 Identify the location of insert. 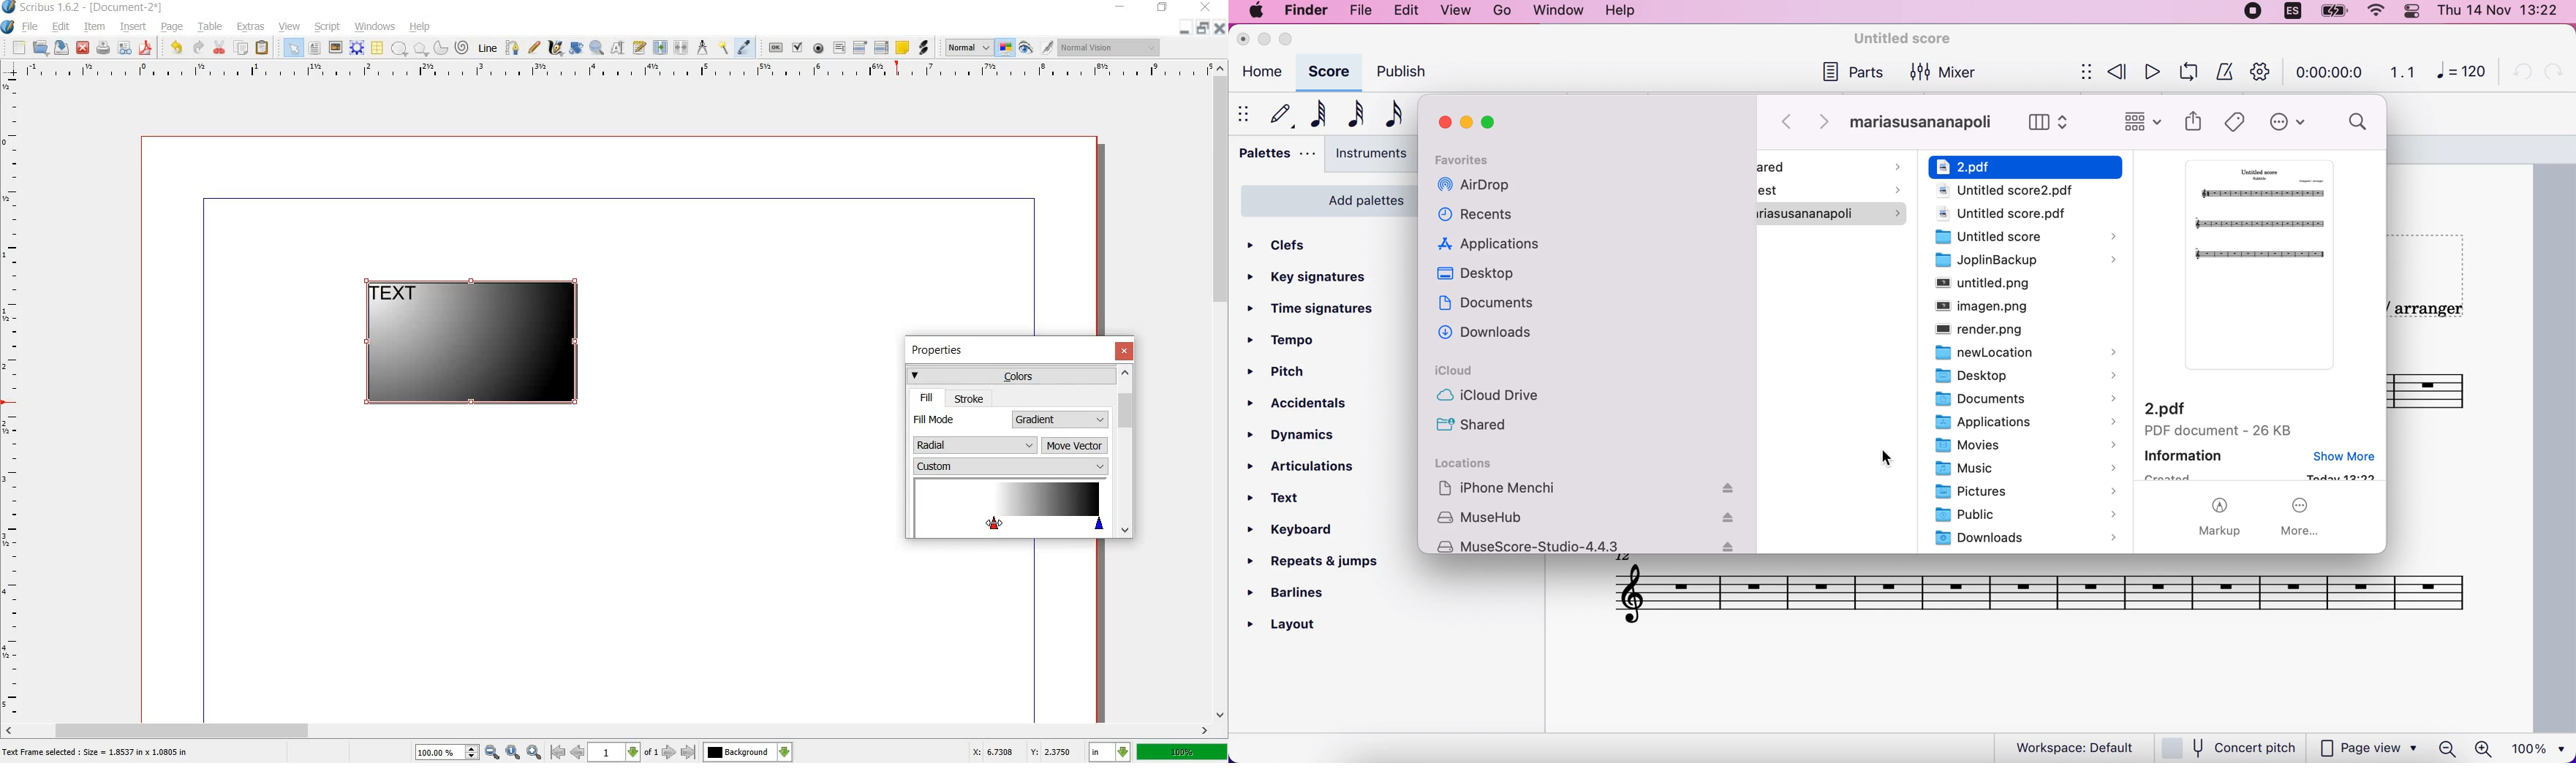
(134, 29).